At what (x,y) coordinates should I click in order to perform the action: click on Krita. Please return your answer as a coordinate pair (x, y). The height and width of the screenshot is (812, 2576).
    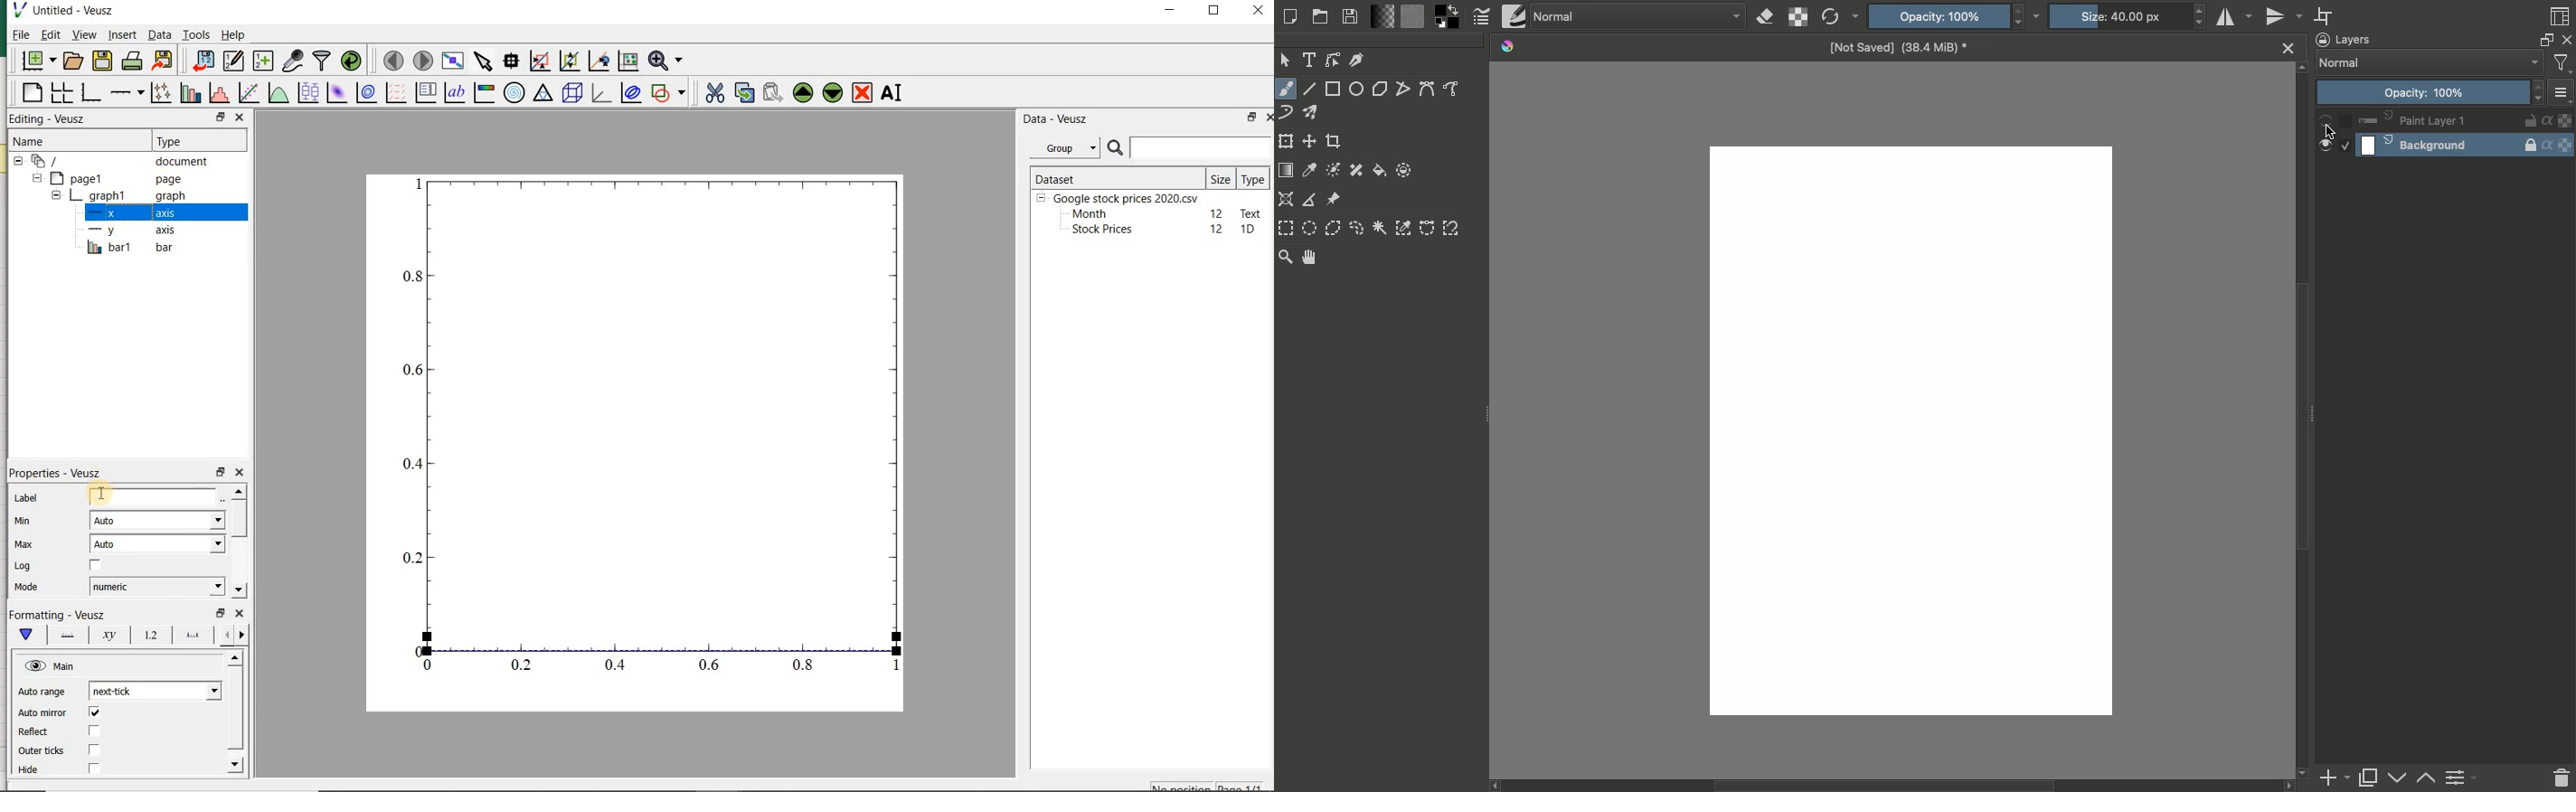
    Looking at the image, I should click on (1511, 46).